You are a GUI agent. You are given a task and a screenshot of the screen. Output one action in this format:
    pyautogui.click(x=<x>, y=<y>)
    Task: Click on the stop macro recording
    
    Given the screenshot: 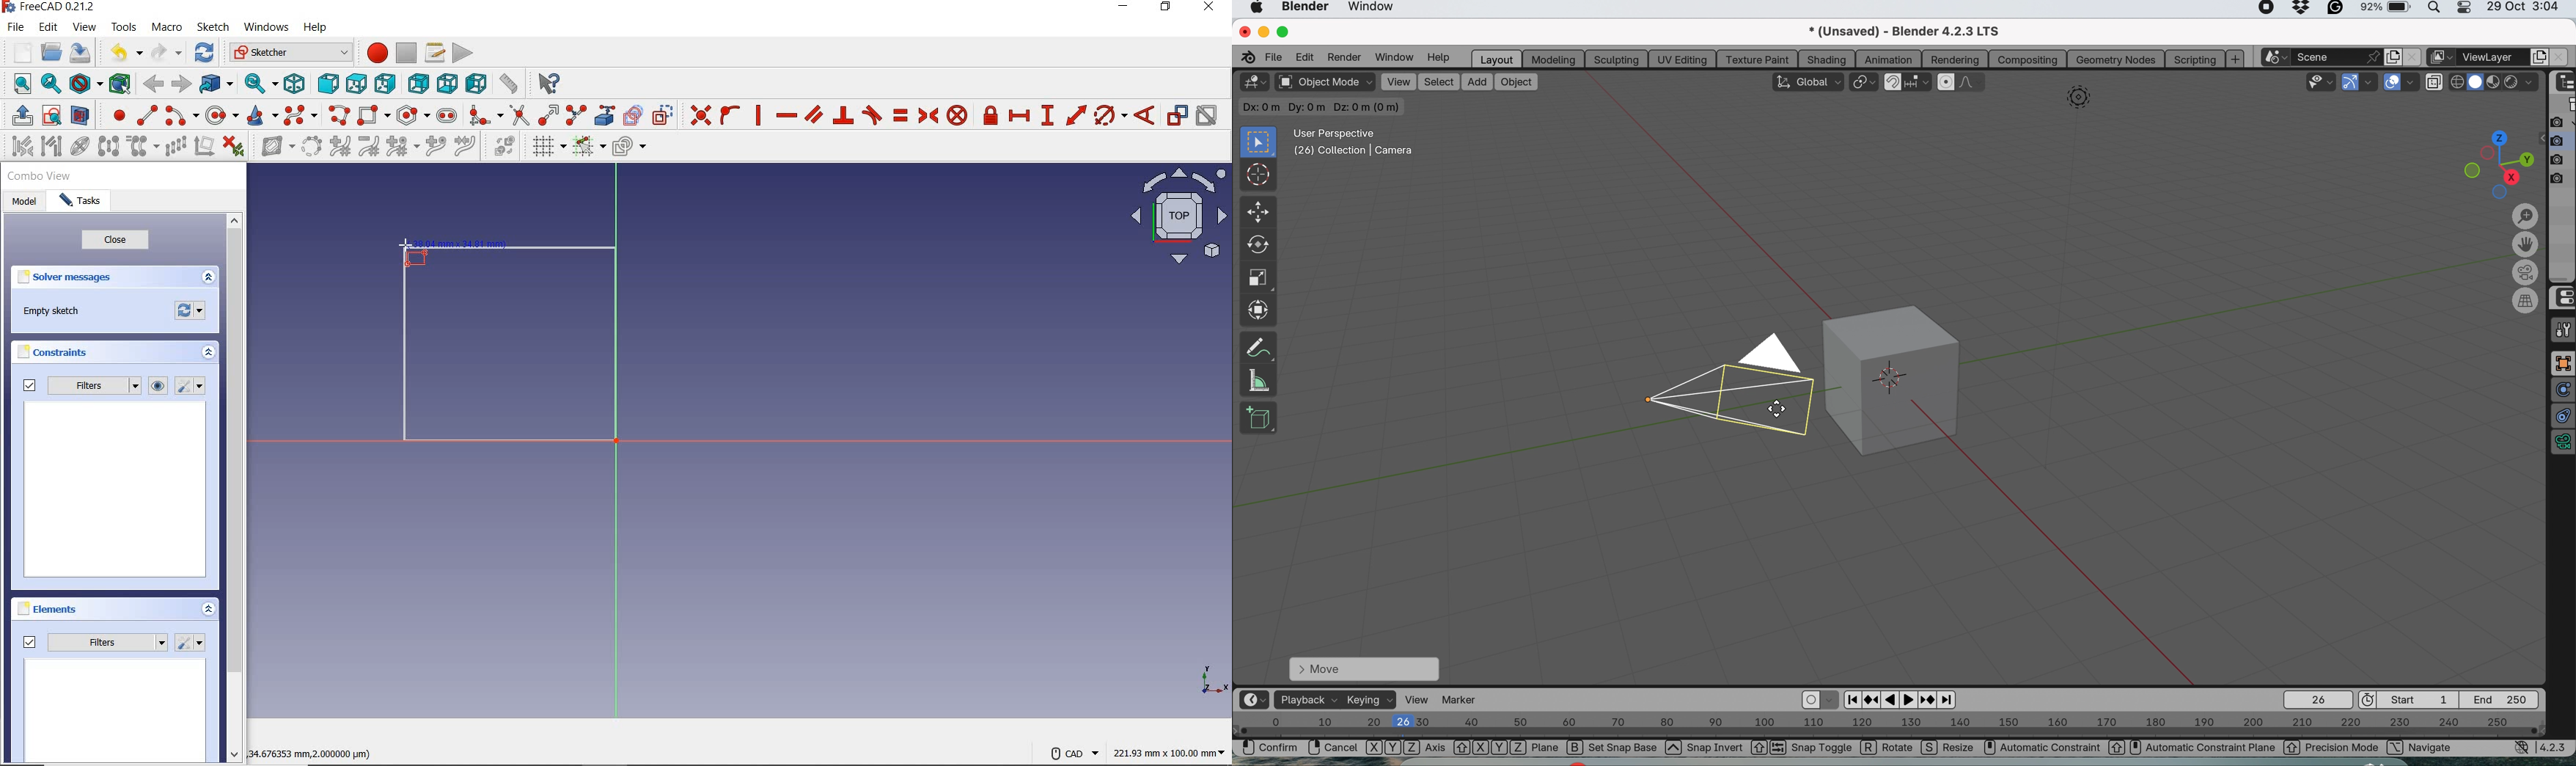 What is the action you would take?
    pyautogui.click(x=406, y=53)
    